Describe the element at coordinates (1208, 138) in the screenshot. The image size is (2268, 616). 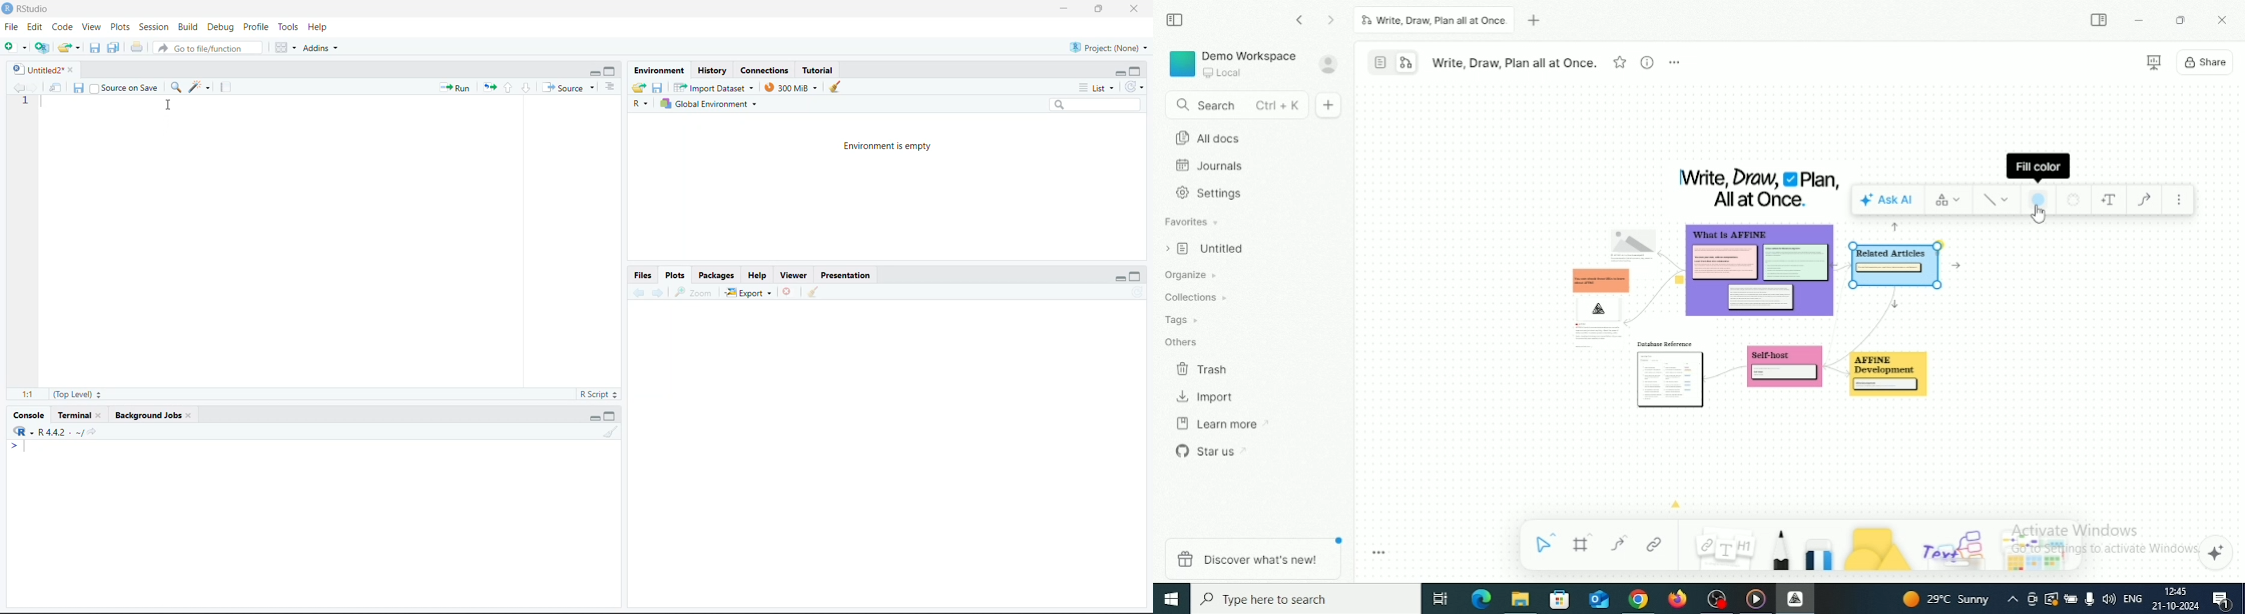
I see `All docs` at that location.